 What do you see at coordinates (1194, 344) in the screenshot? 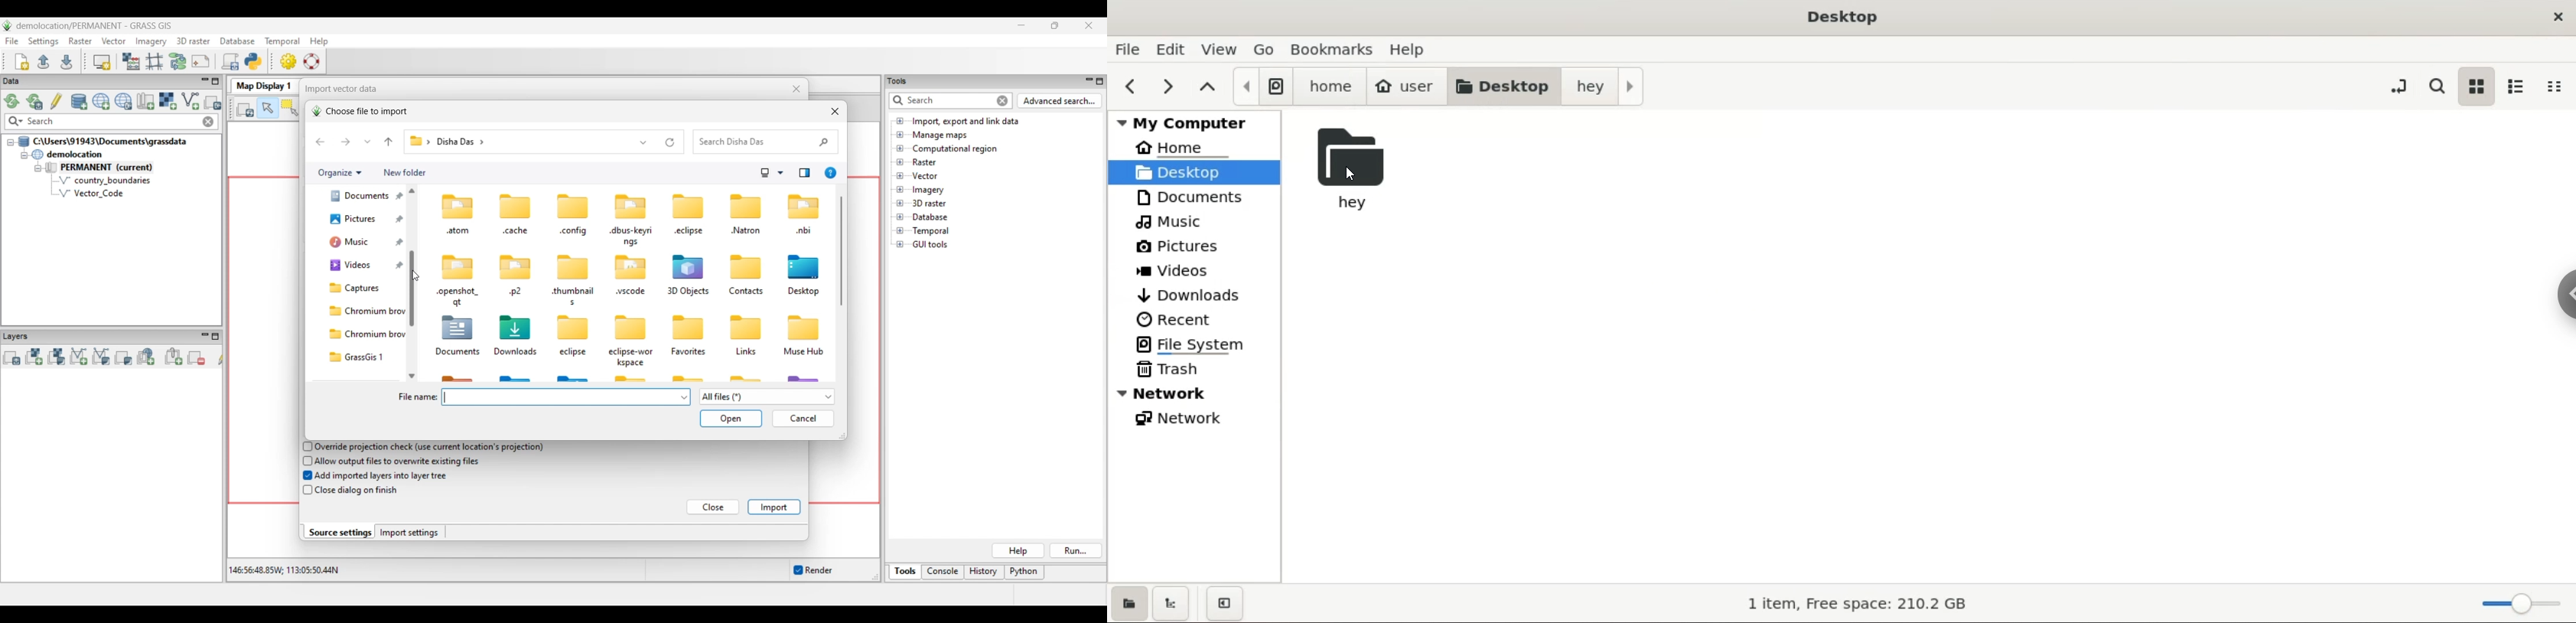
I see `file system` at bounding box center [1194, 344].